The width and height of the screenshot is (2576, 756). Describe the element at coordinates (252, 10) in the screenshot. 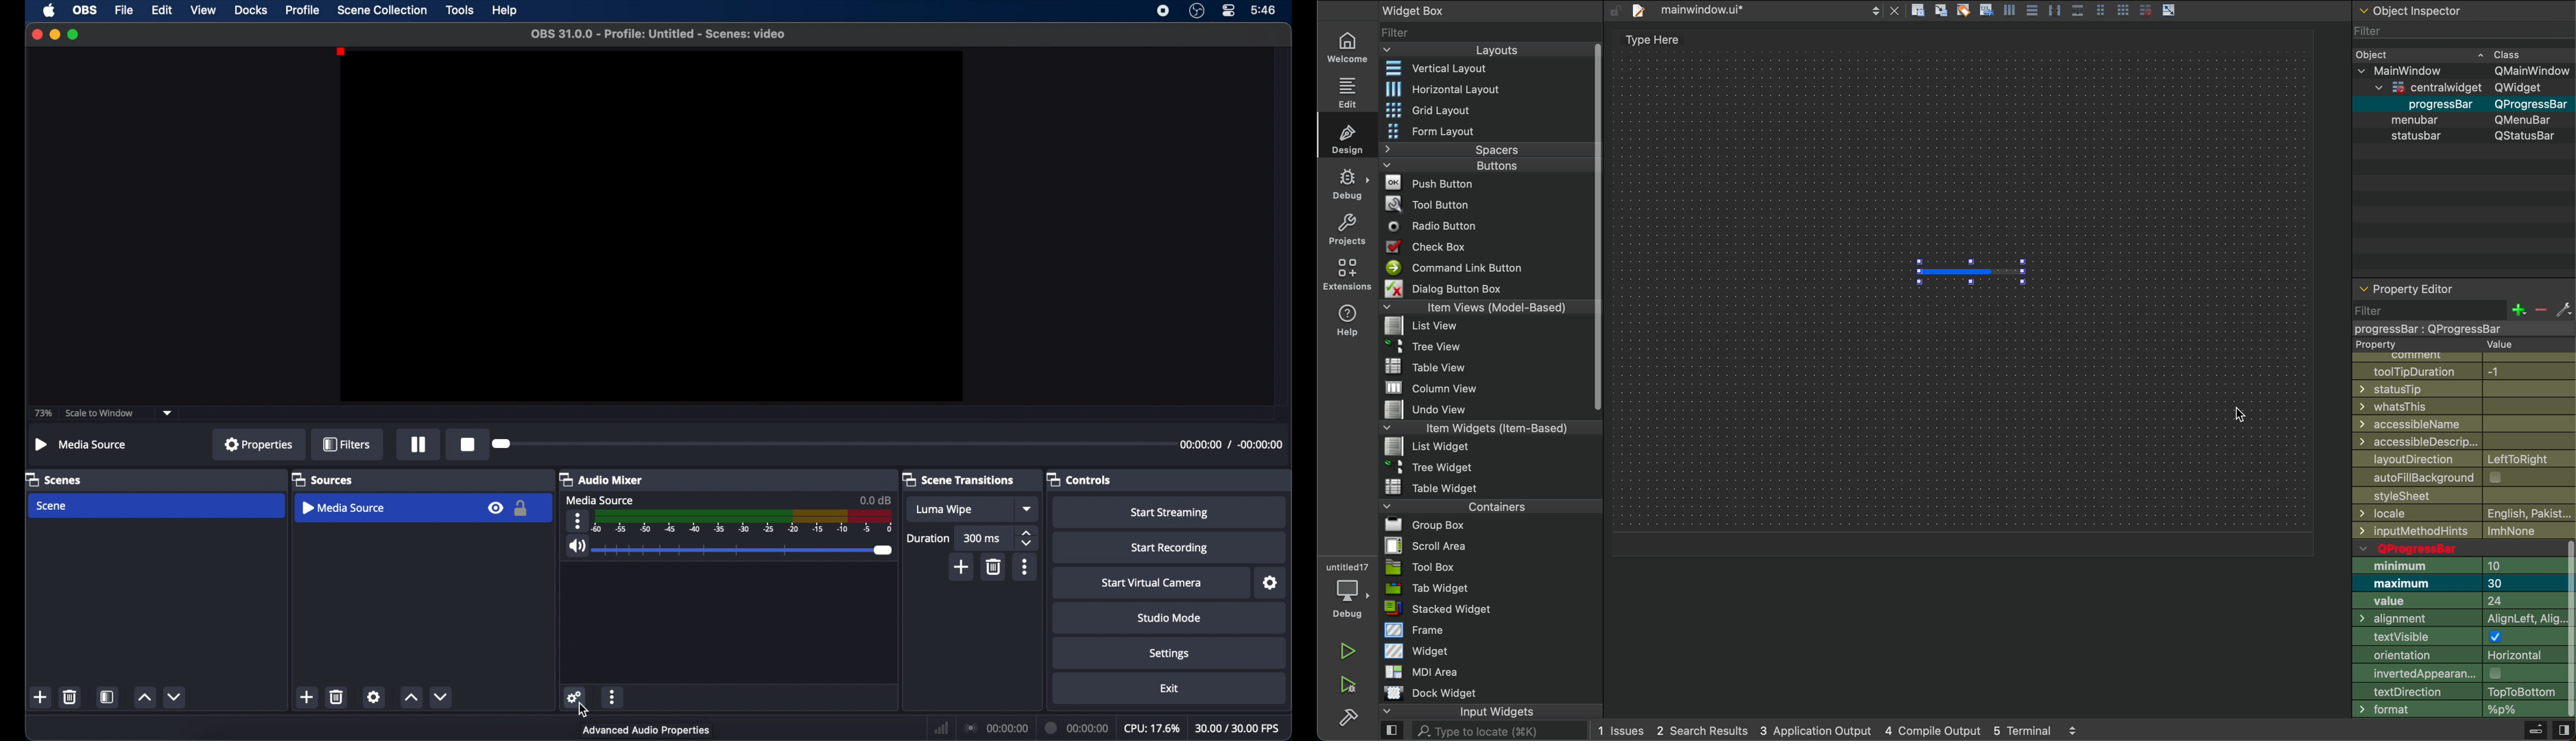

I see `docks` at that location.